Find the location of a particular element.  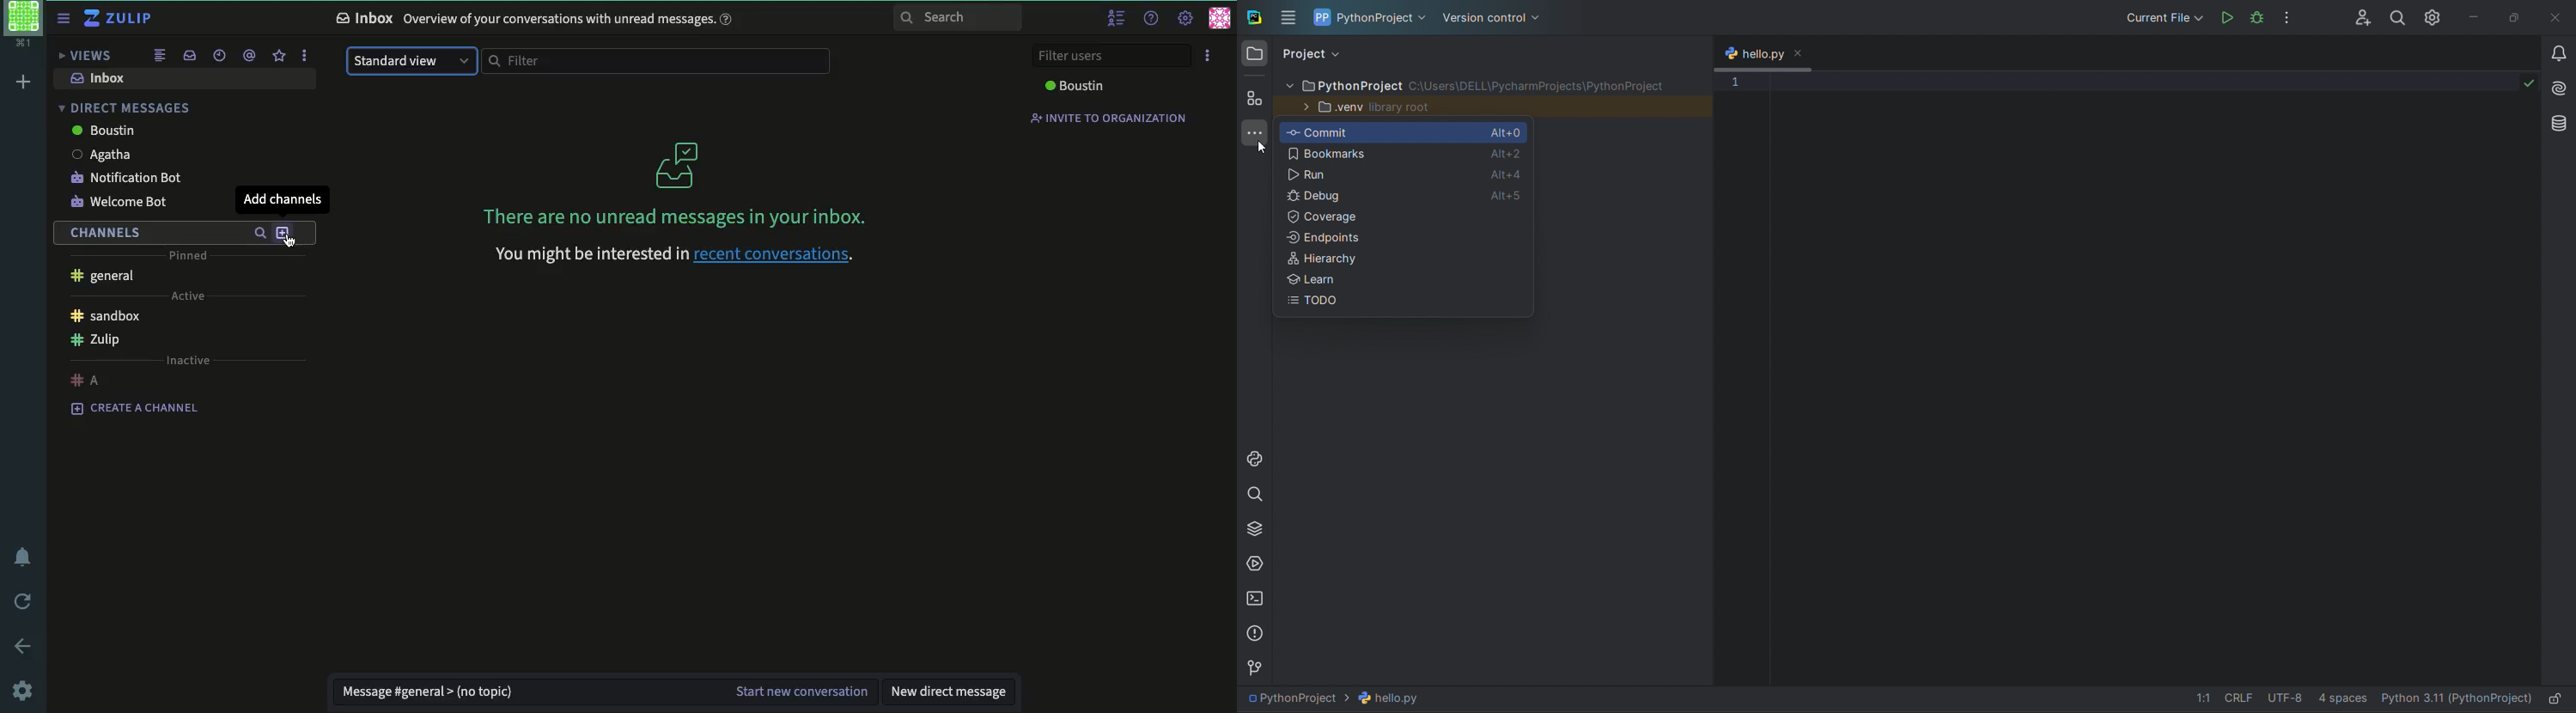

settings is located at coordinates (23, 690).